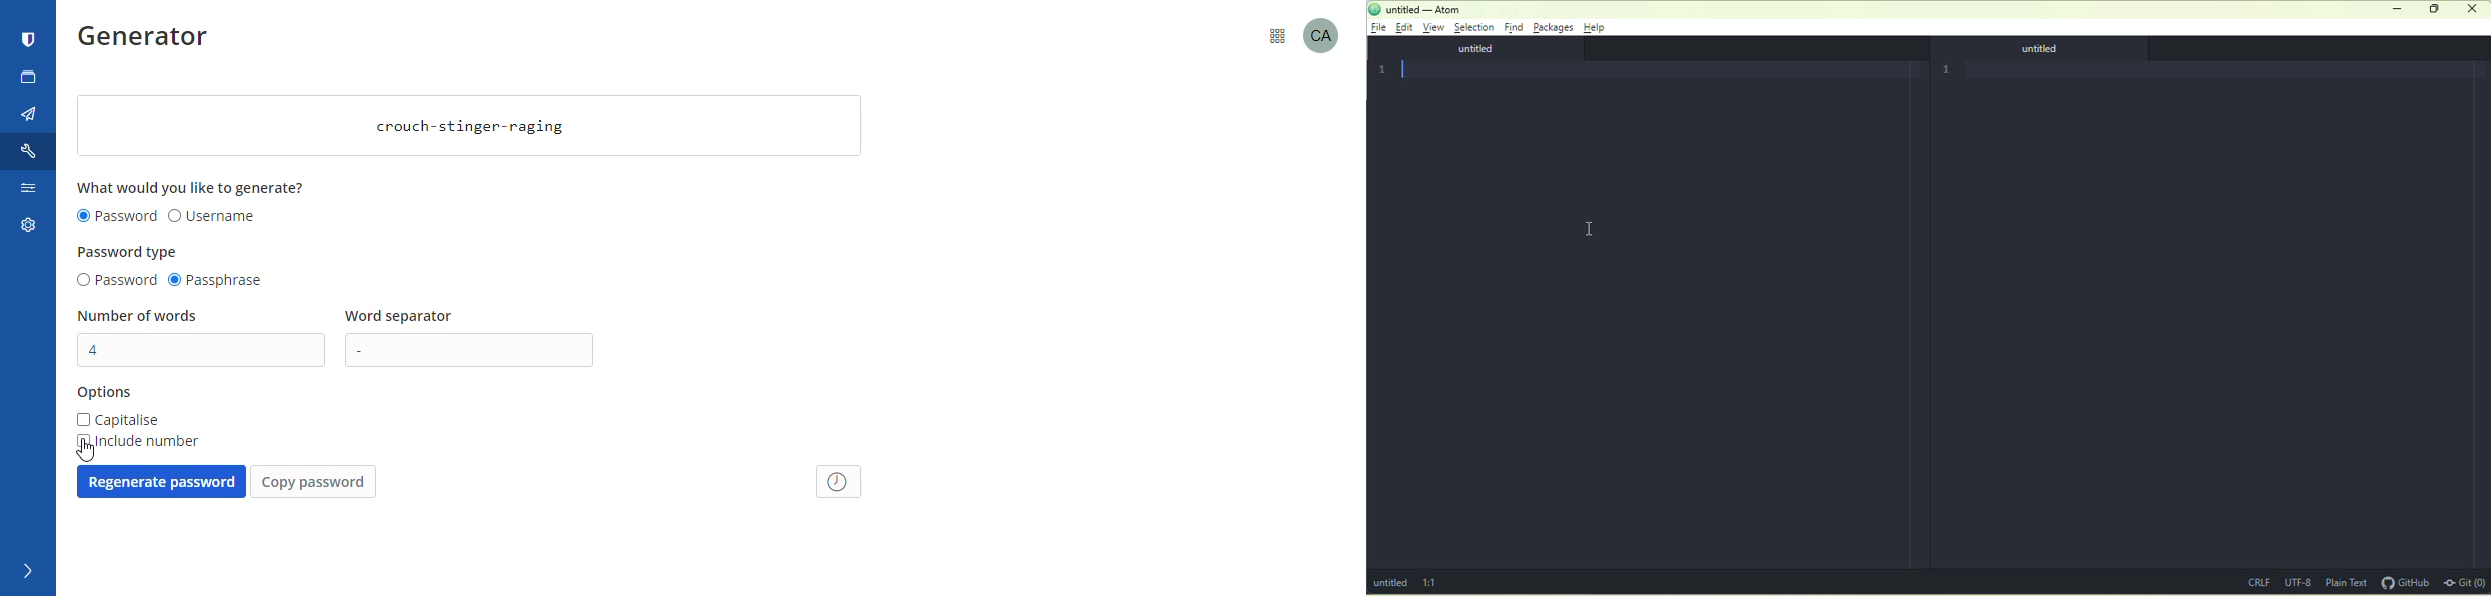 The height and width of the screenshot is (616, 2492). I want to click on copy password, so click(313, 482).